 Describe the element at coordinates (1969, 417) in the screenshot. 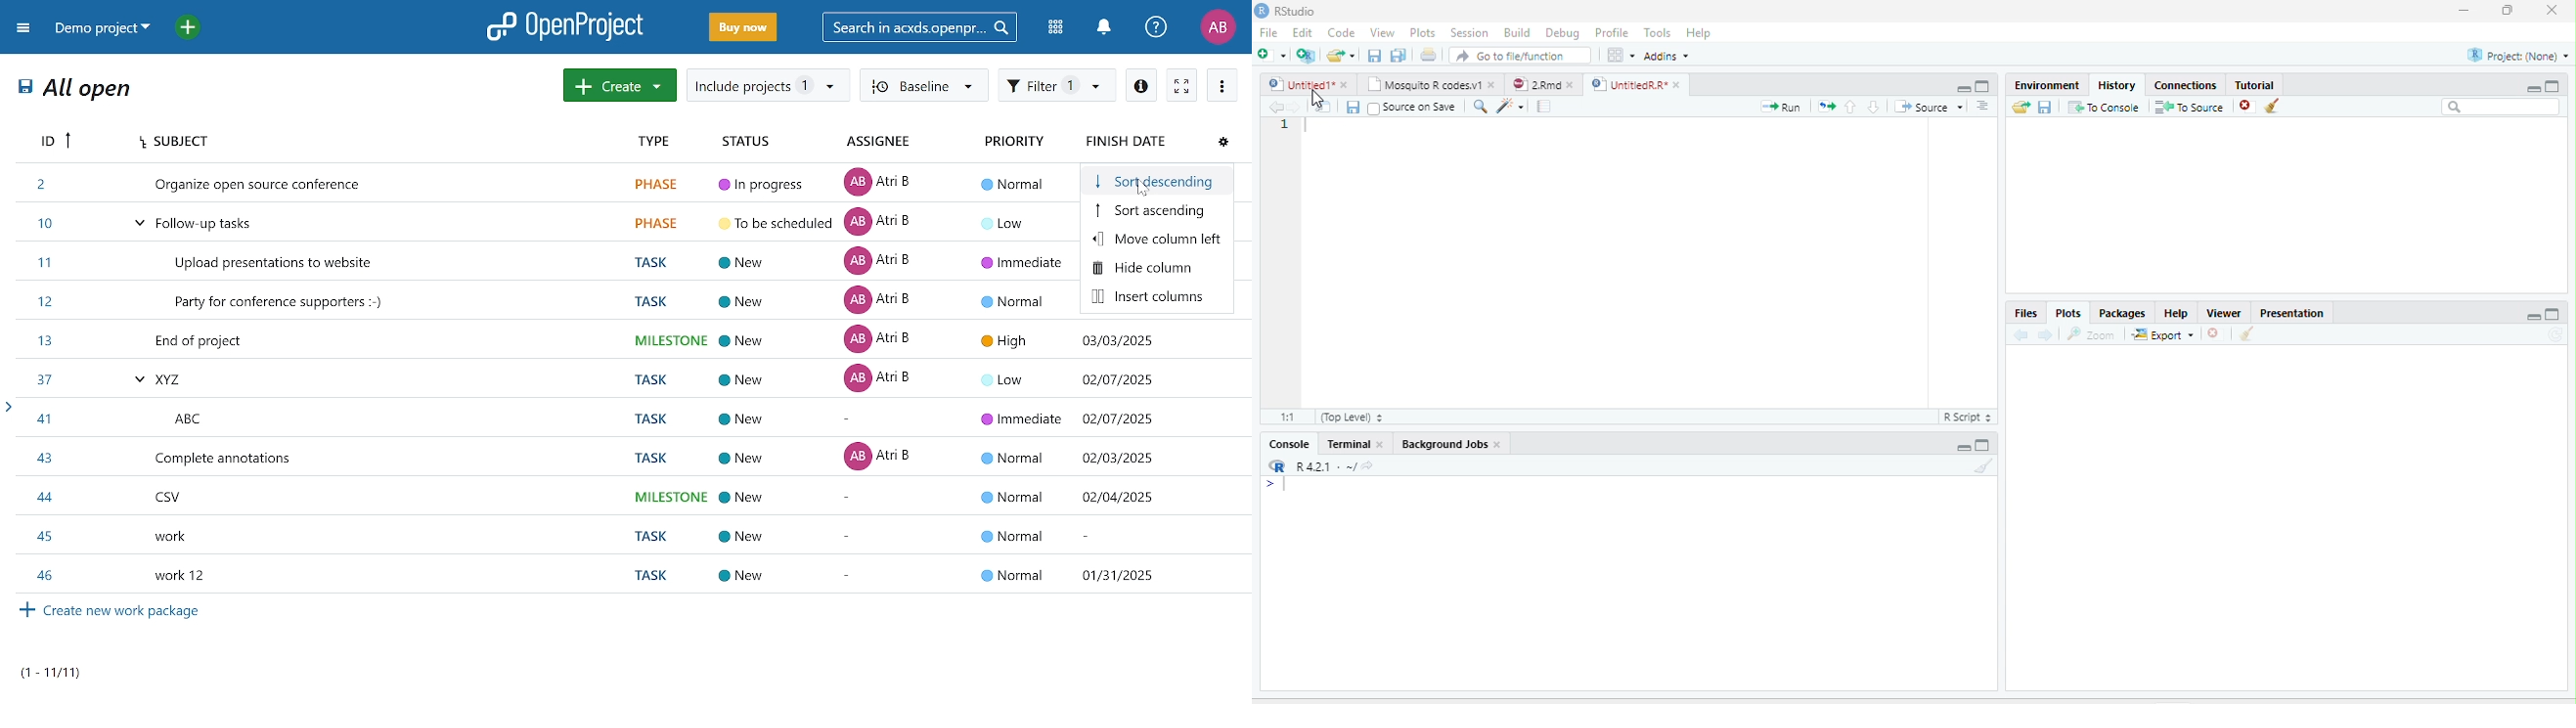

I see `R Script` at that location.